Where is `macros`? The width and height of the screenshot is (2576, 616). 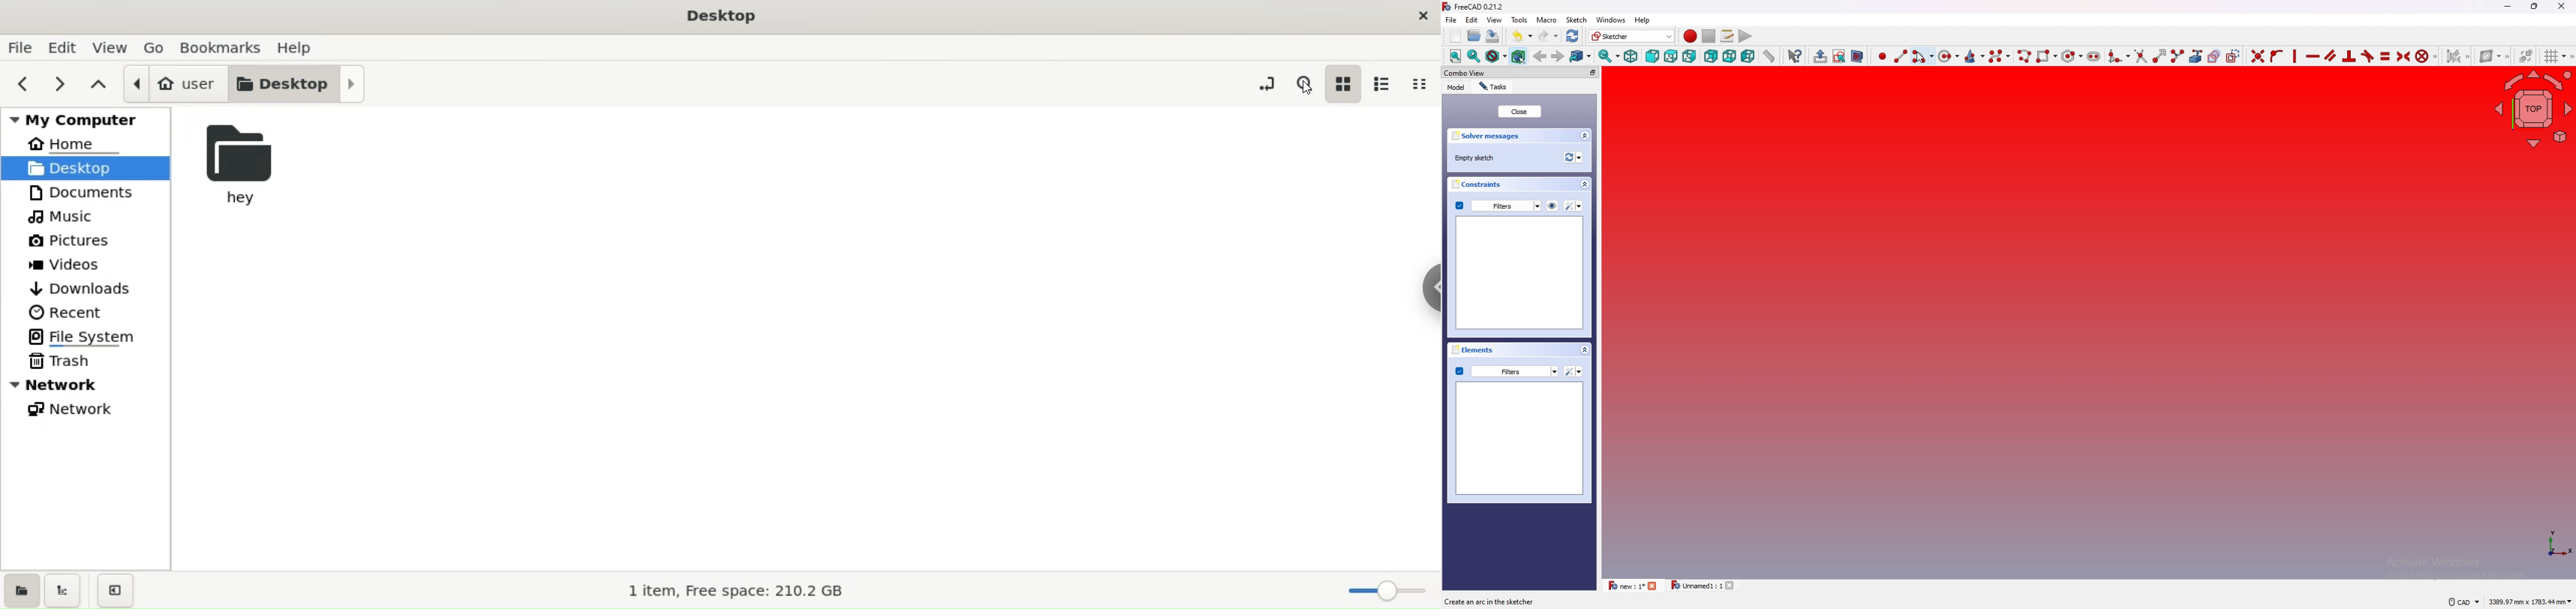 macros is located at coordinates (1727, 36).